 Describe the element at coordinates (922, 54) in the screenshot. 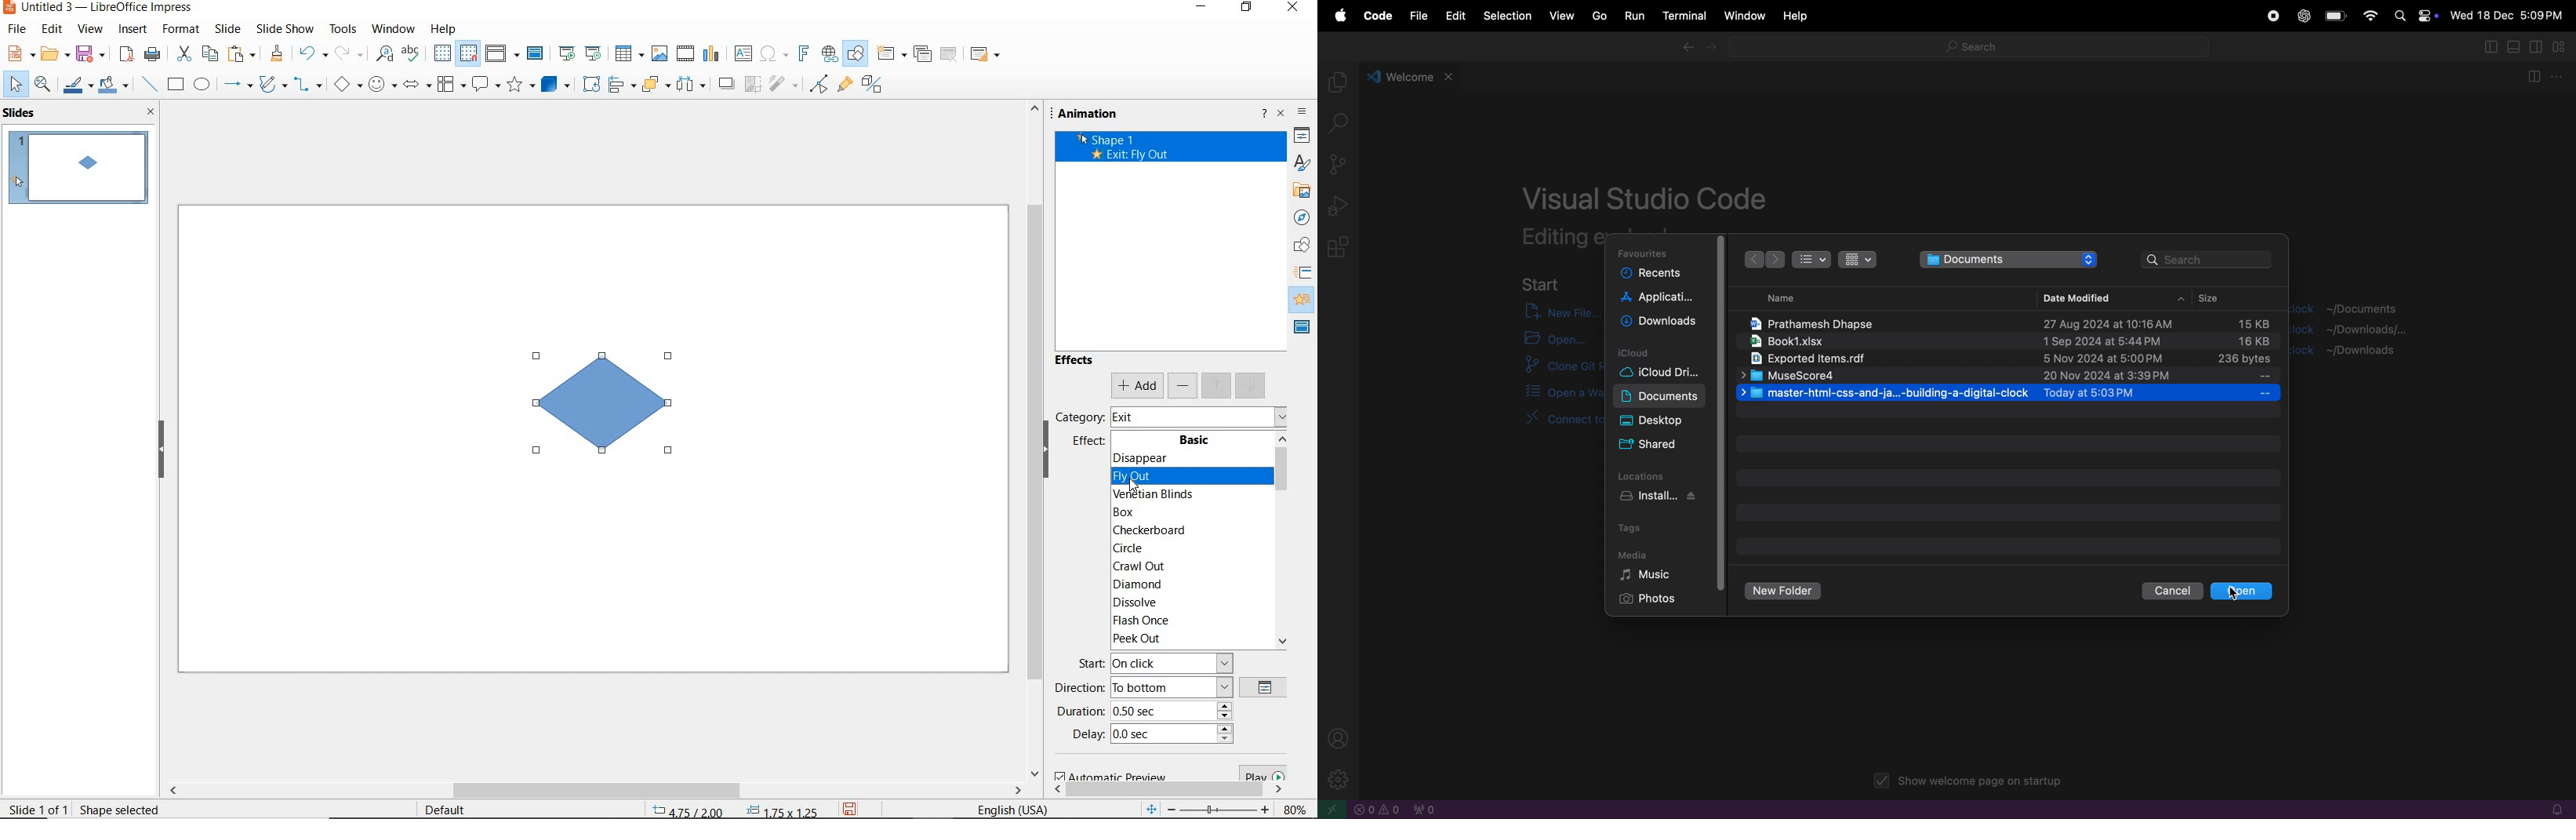

I see `duplicate slide` at that location.